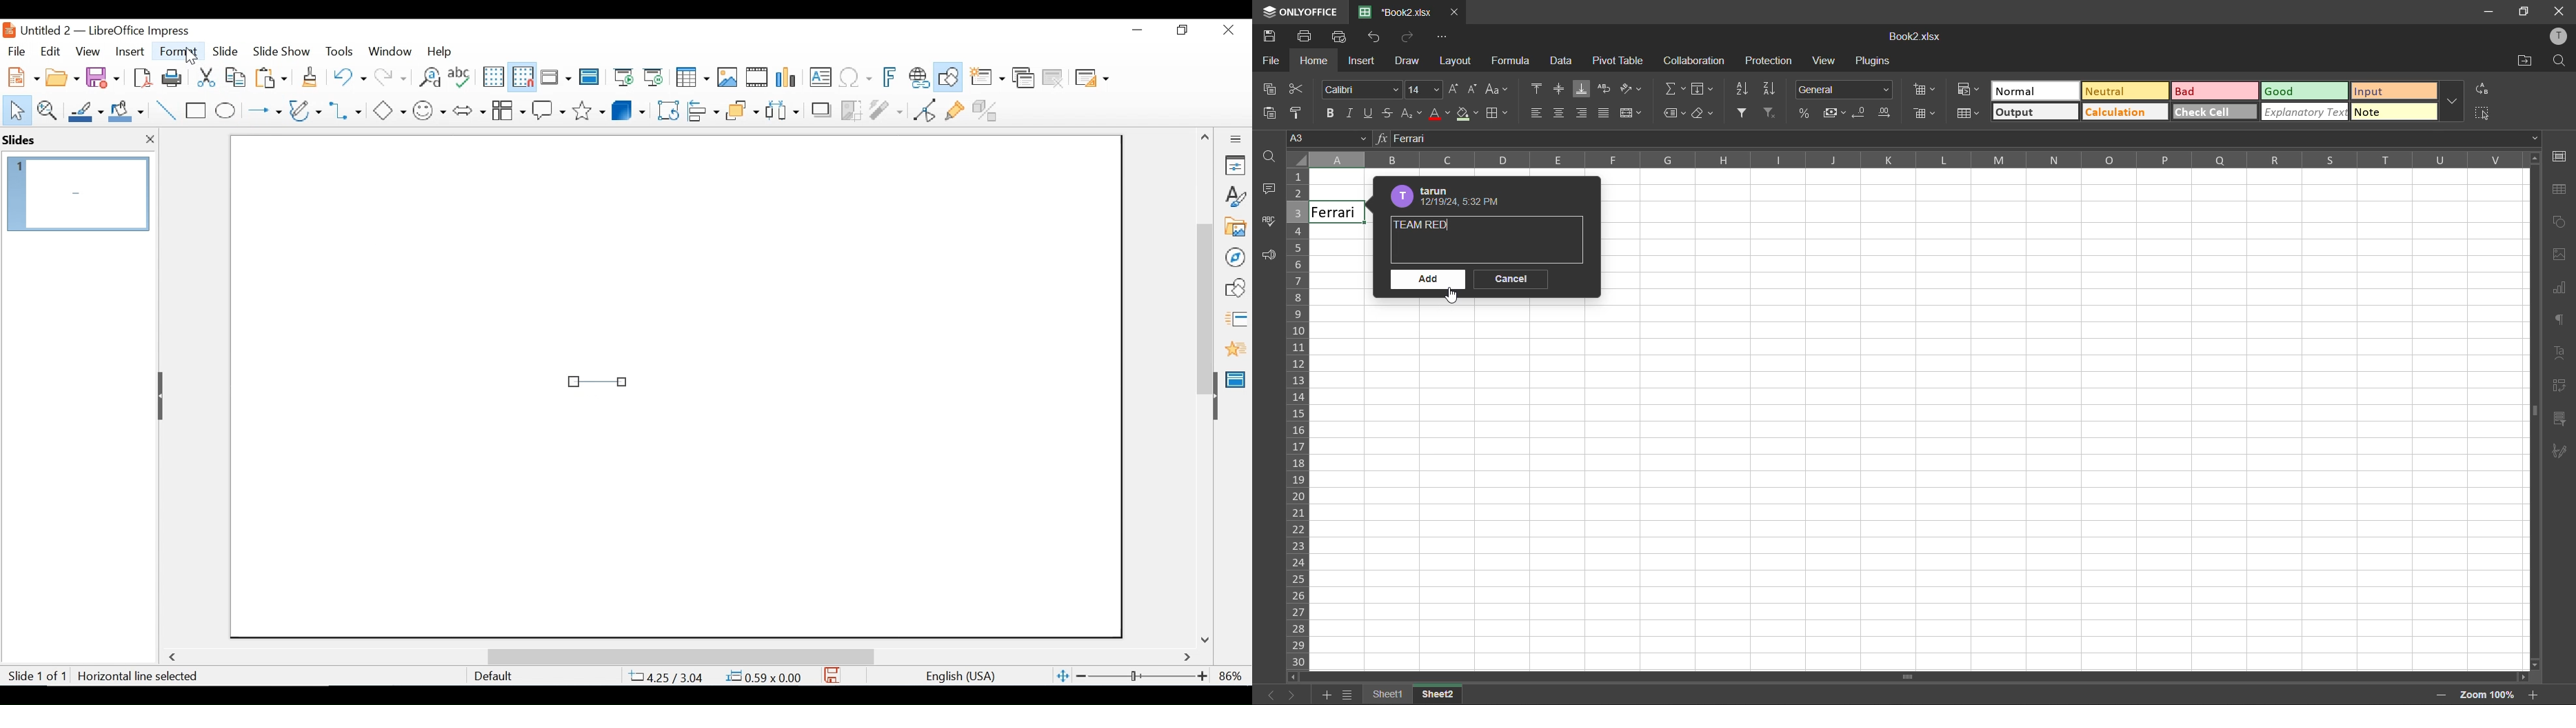 This screenshot has height=728, width=2576. What do you see at coordinates (823, 109) in the screenshot?
I see `Shadow Image` at bounding box center [823, 109].